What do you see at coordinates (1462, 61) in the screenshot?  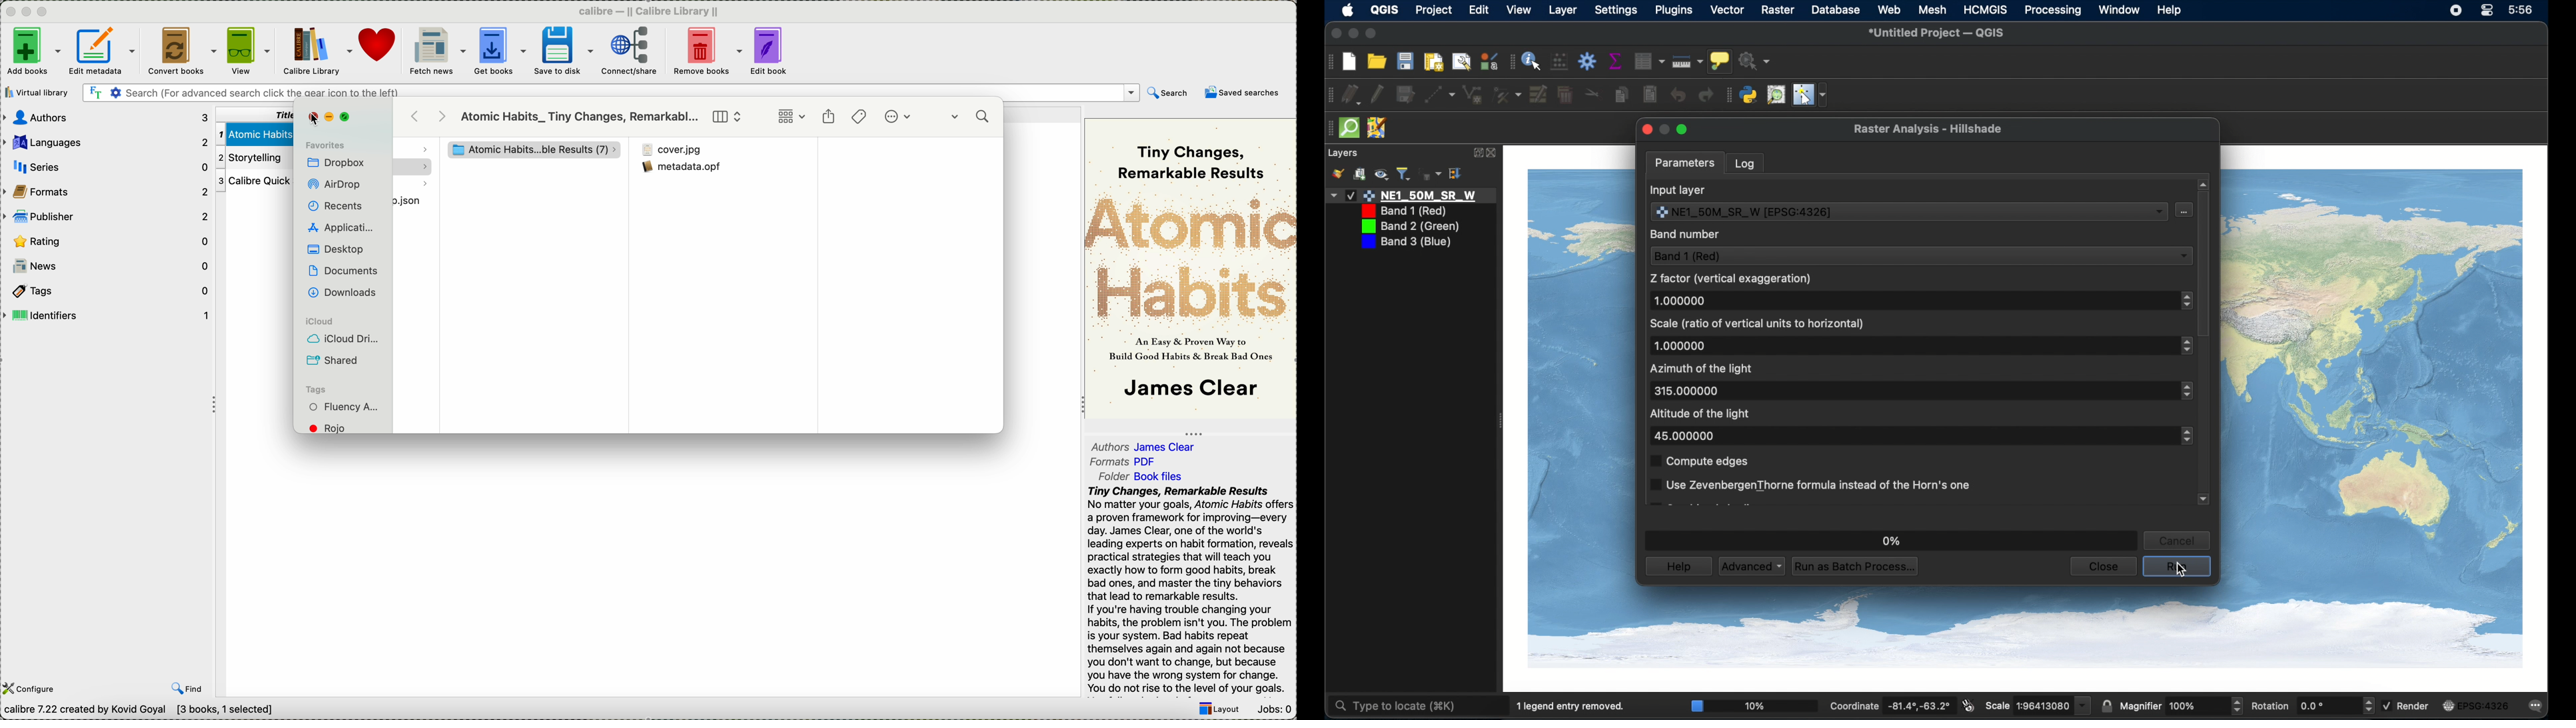 I see `open layout manager` at bounding box center [1462, 61].